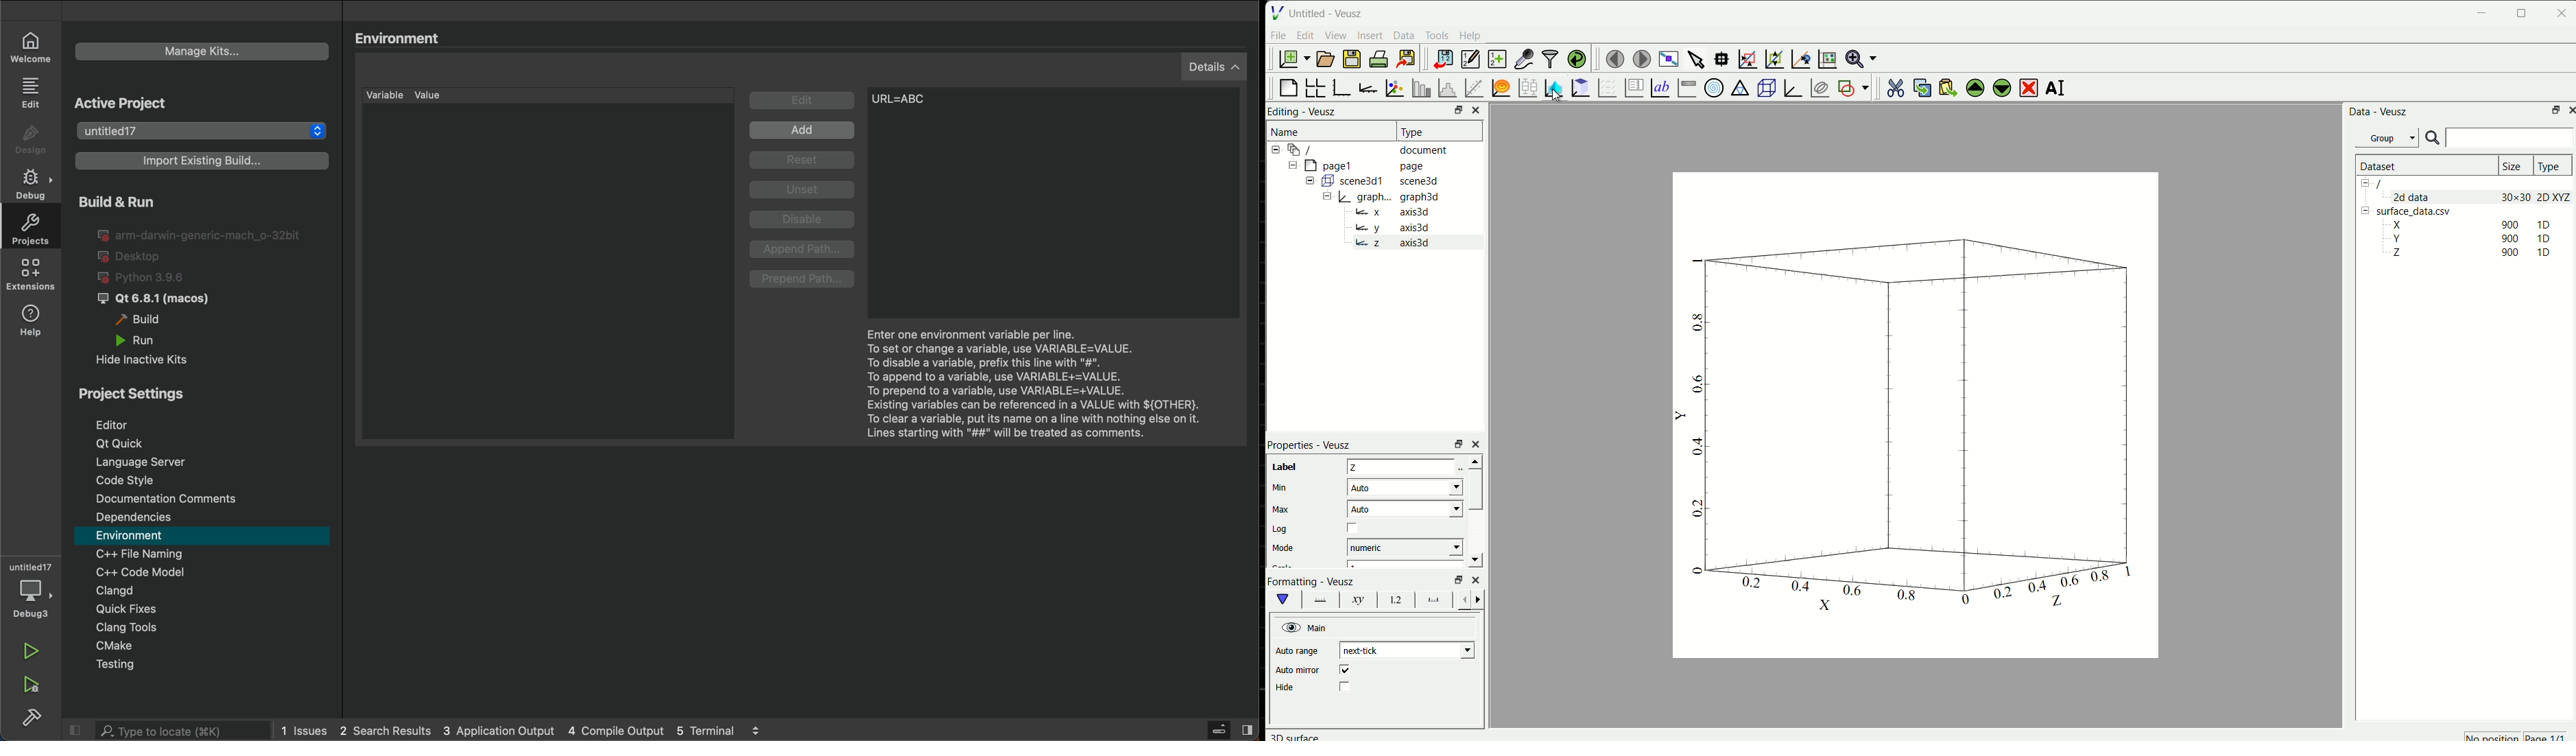 The image size is (2576, 756). I want to click on open document, so click(1326, 59).